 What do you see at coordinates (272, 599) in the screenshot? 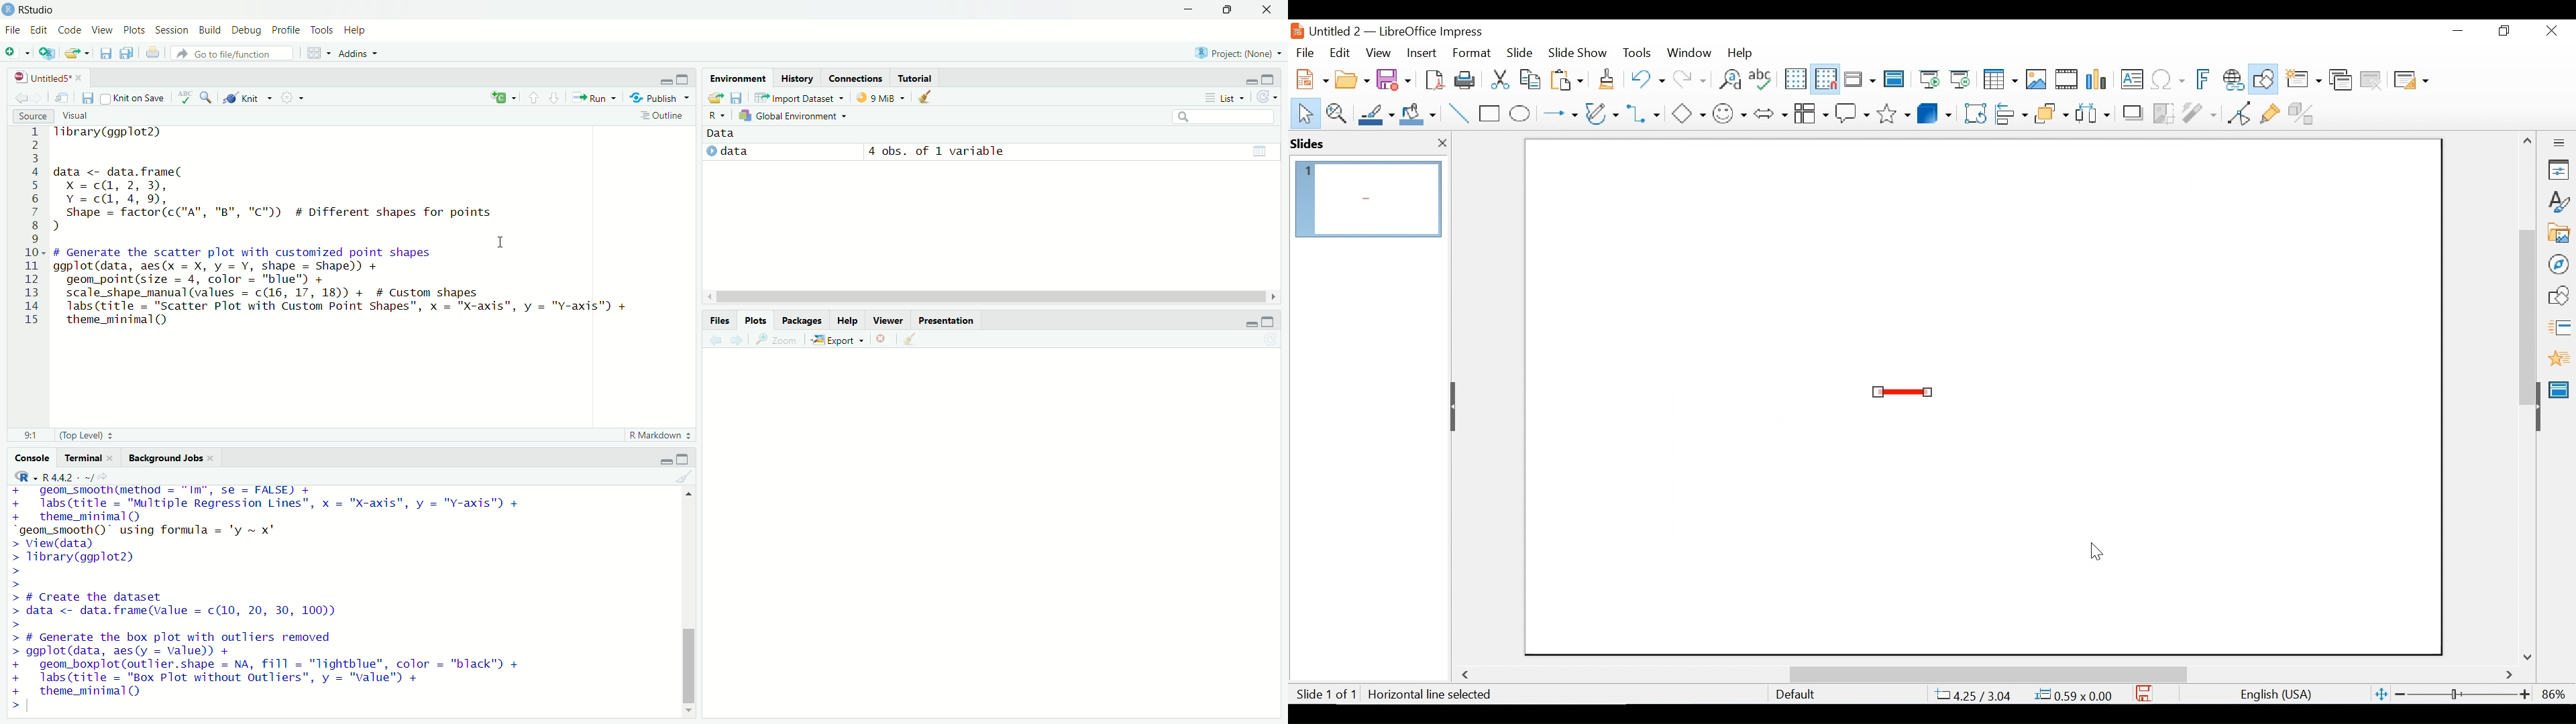
I see `+ geom_smoothime€thod = "Im", se = FALSE) +
+ labs(title = "Multiple Regression Lines", x = "X-axis", y = "Y-axis") +
+  theme_minimal(Q)

“geom_smooth()" using formula = 'y ~ x"

> View(data)

> Tibrary(ggplot2)

>

>

> # Create the dataset

> data <- data.frame(value = c(10, 20, 30, 100))

>

> # Generate the box plot with outliers removed

> ggplot(data, aes(y = value)) +

+ geom_boxplot(outlier.shape = NA, fill = "Tightblue", color = "black" +
+ labs(title = "Box Plot without Outliers”, y = "value") +

+  theme_minimal (QQ

>` at bounding box center [272, 599].